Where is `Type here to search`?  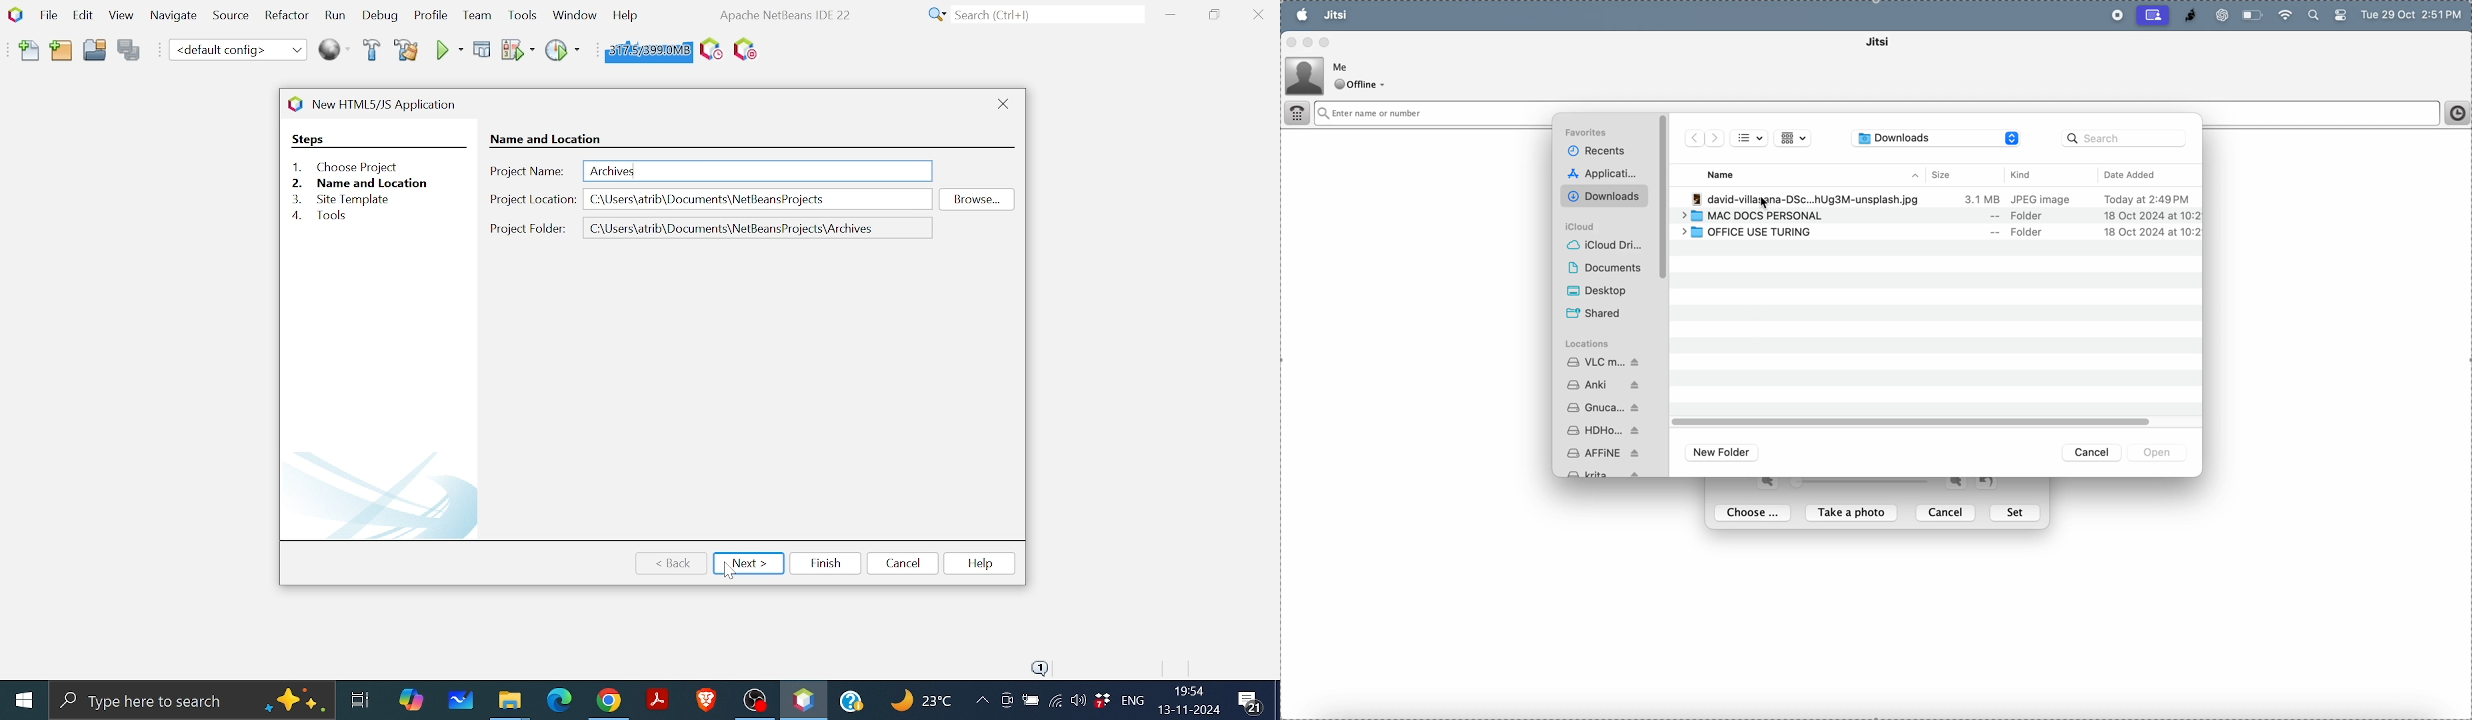 Type here to search is located at coordinates (192, 700).